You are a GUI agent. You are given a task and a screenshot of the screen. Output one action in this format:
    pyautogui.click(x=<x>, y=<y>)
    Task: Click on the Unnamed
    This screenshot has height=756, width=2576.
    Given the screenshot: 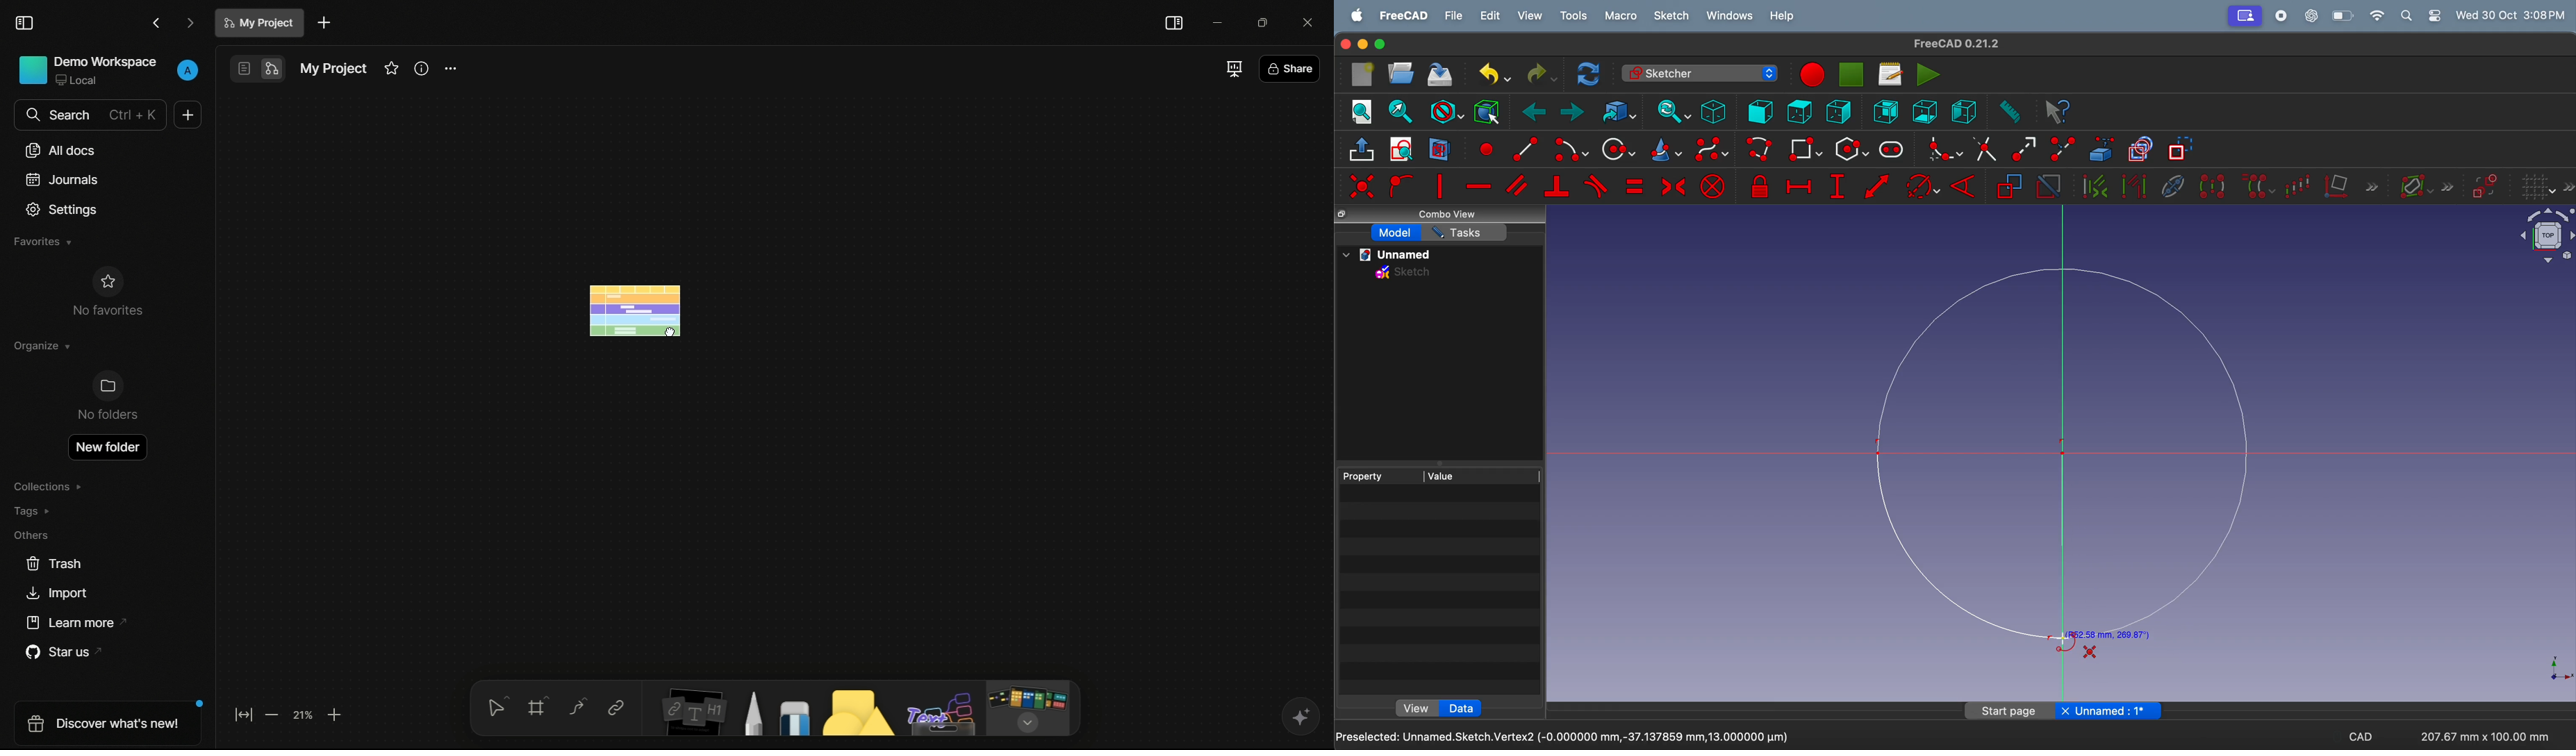 What is the action you would take?
    pyautogui.click(x=2118, y=710)
    